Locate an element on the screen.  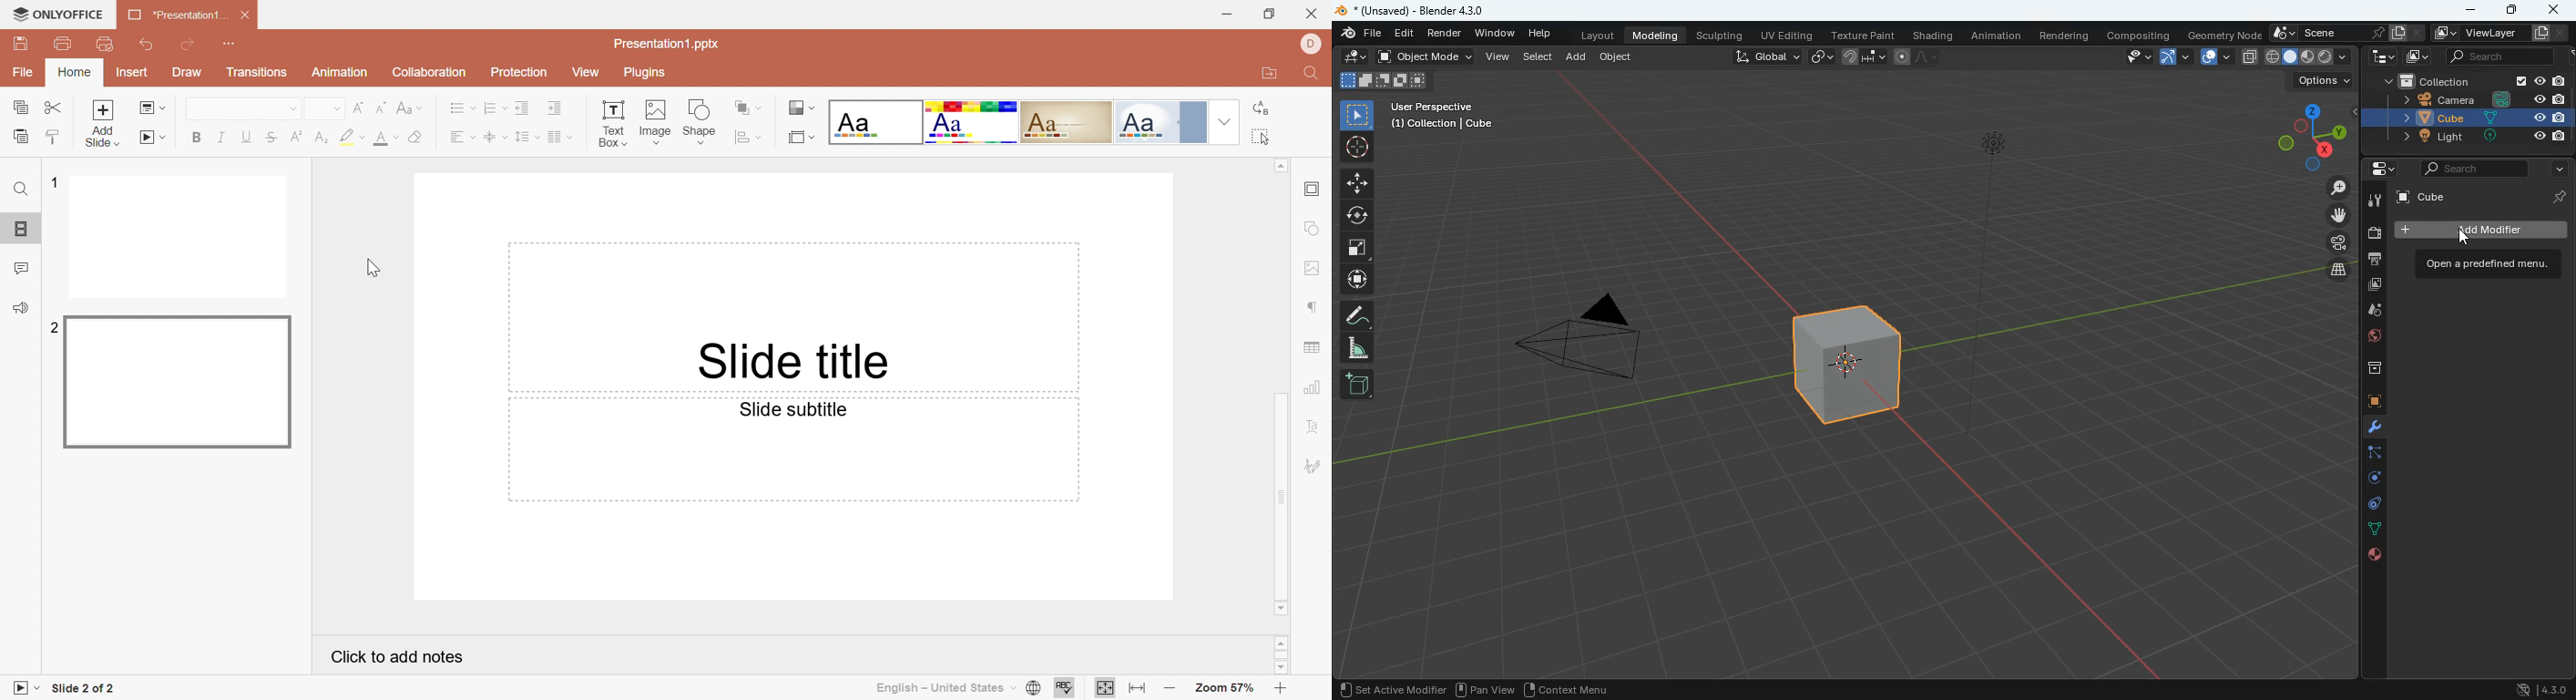
Click to Add notes is located at coordinates (399, 656).